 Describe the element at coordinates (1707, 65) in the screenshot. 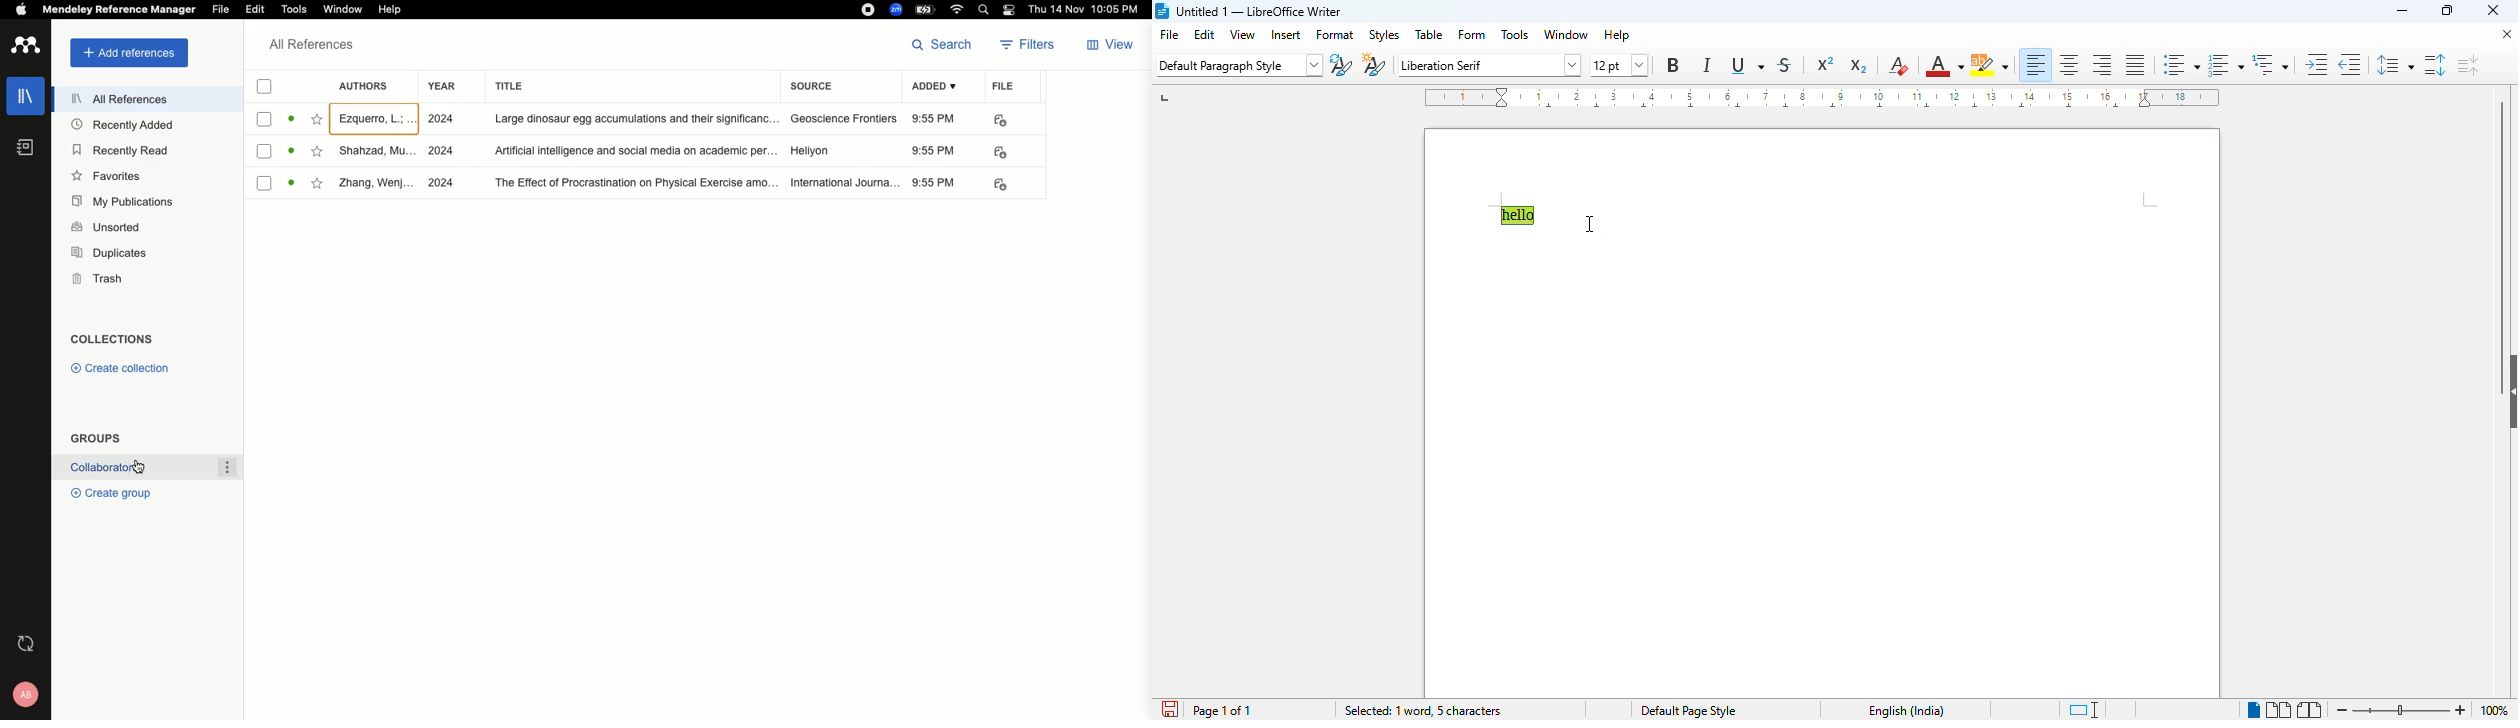

I see `italic` at that location.